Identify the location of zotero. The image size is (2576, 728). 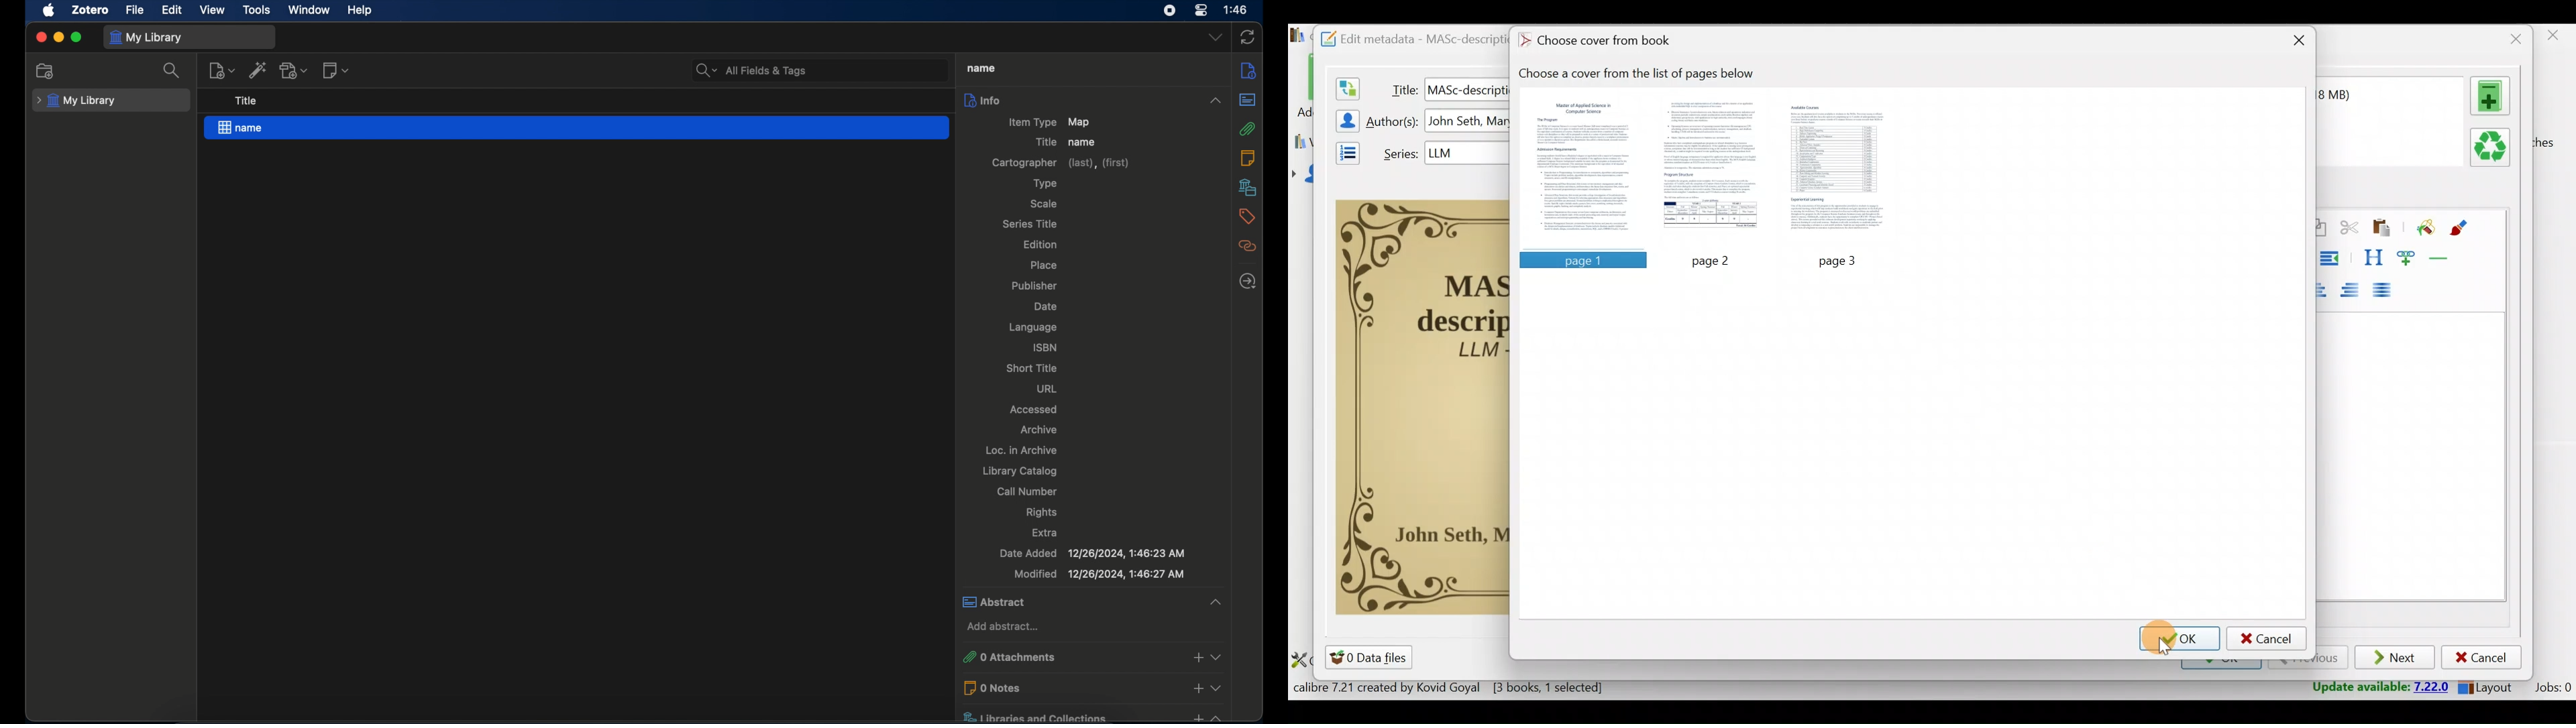
(90, 10).